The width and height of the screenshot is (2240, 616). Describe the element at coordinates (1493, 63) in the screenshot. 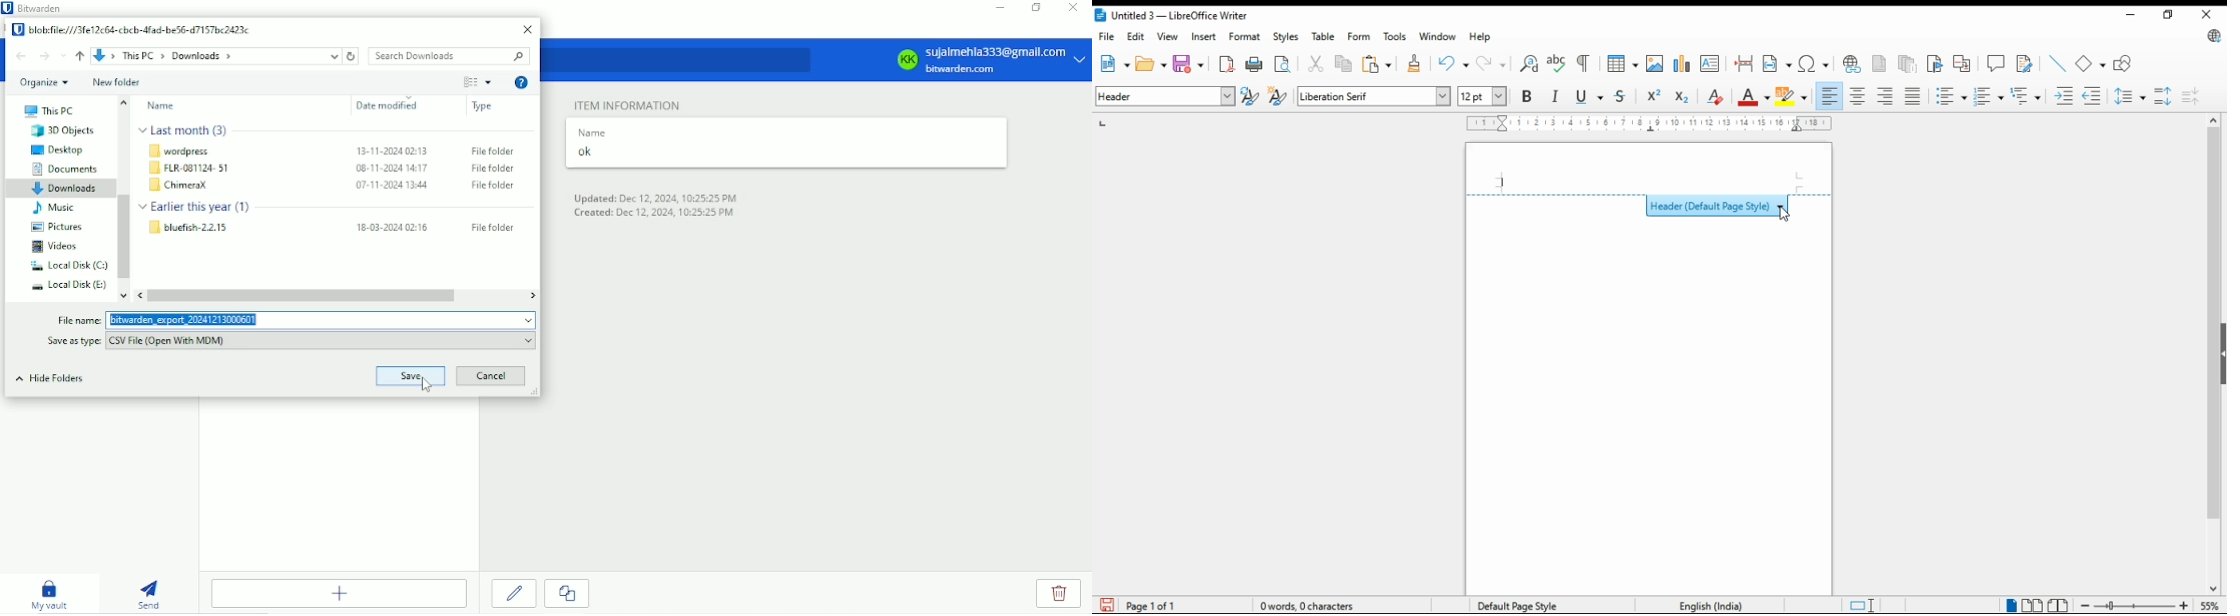

I see `redo` at that location.